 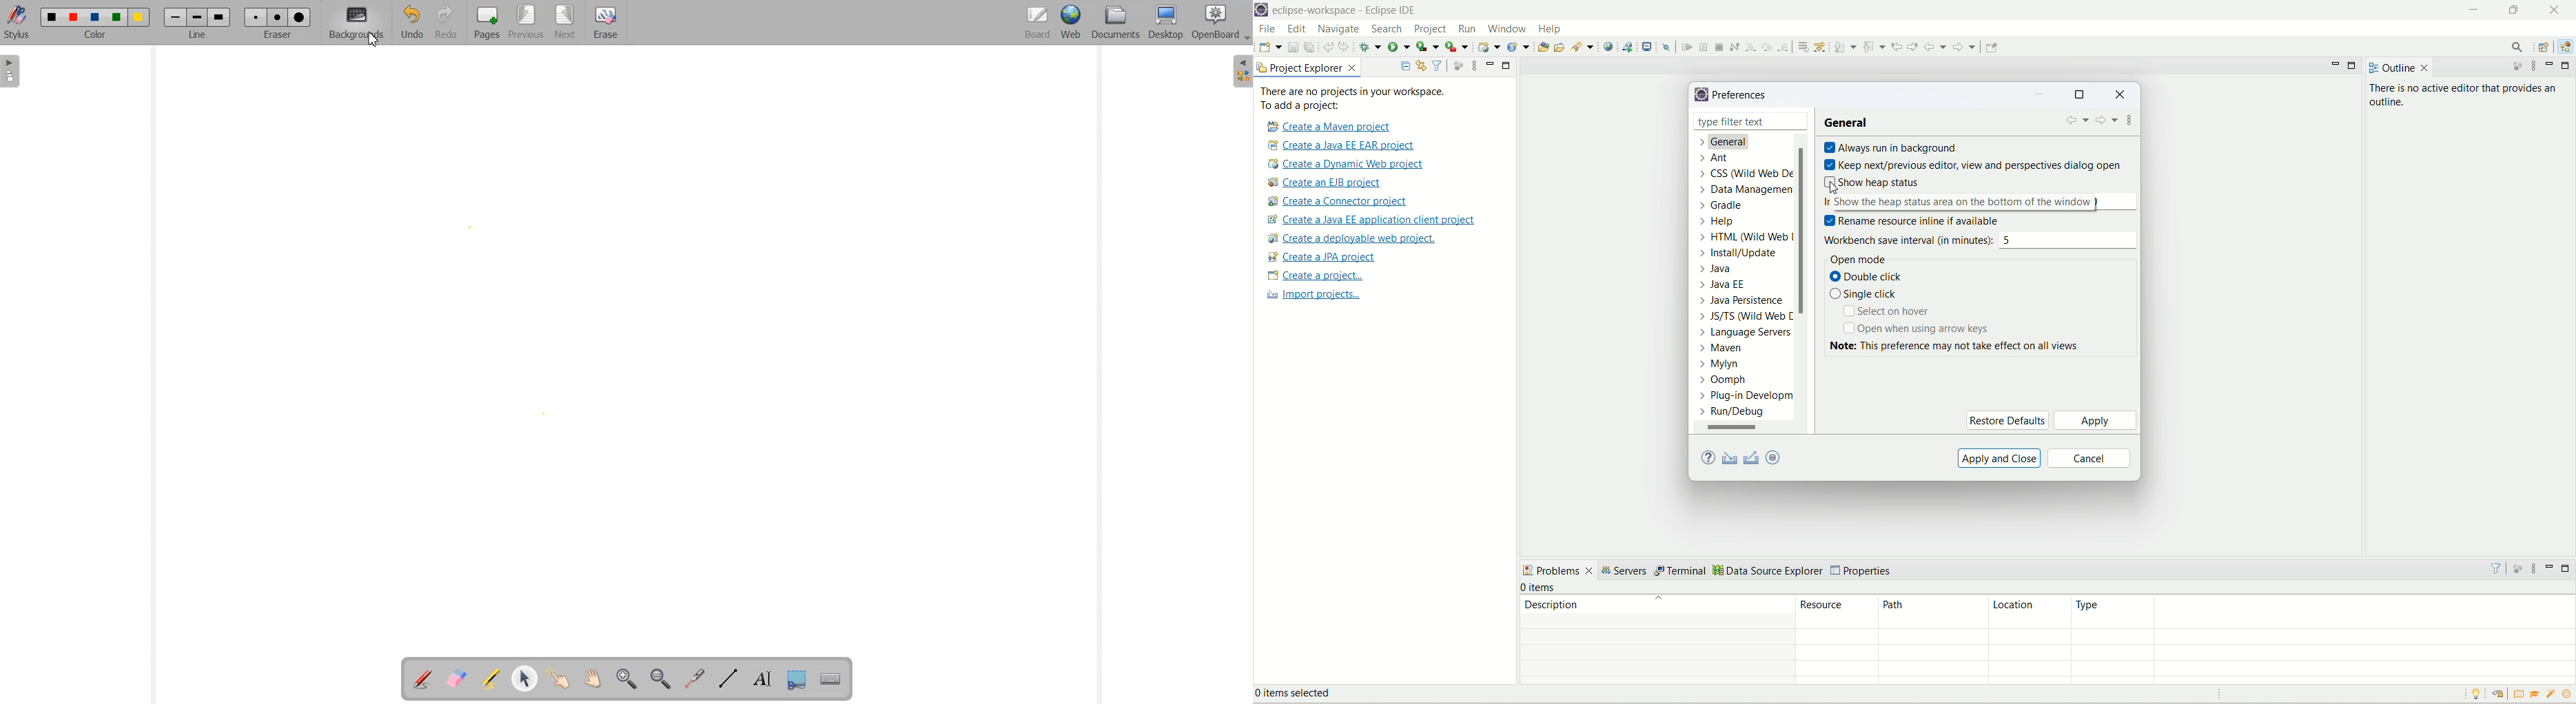 What do you see at coordinates (1584, 47) in the screenshot?
I see `search` at bounding box center [1584, 47].